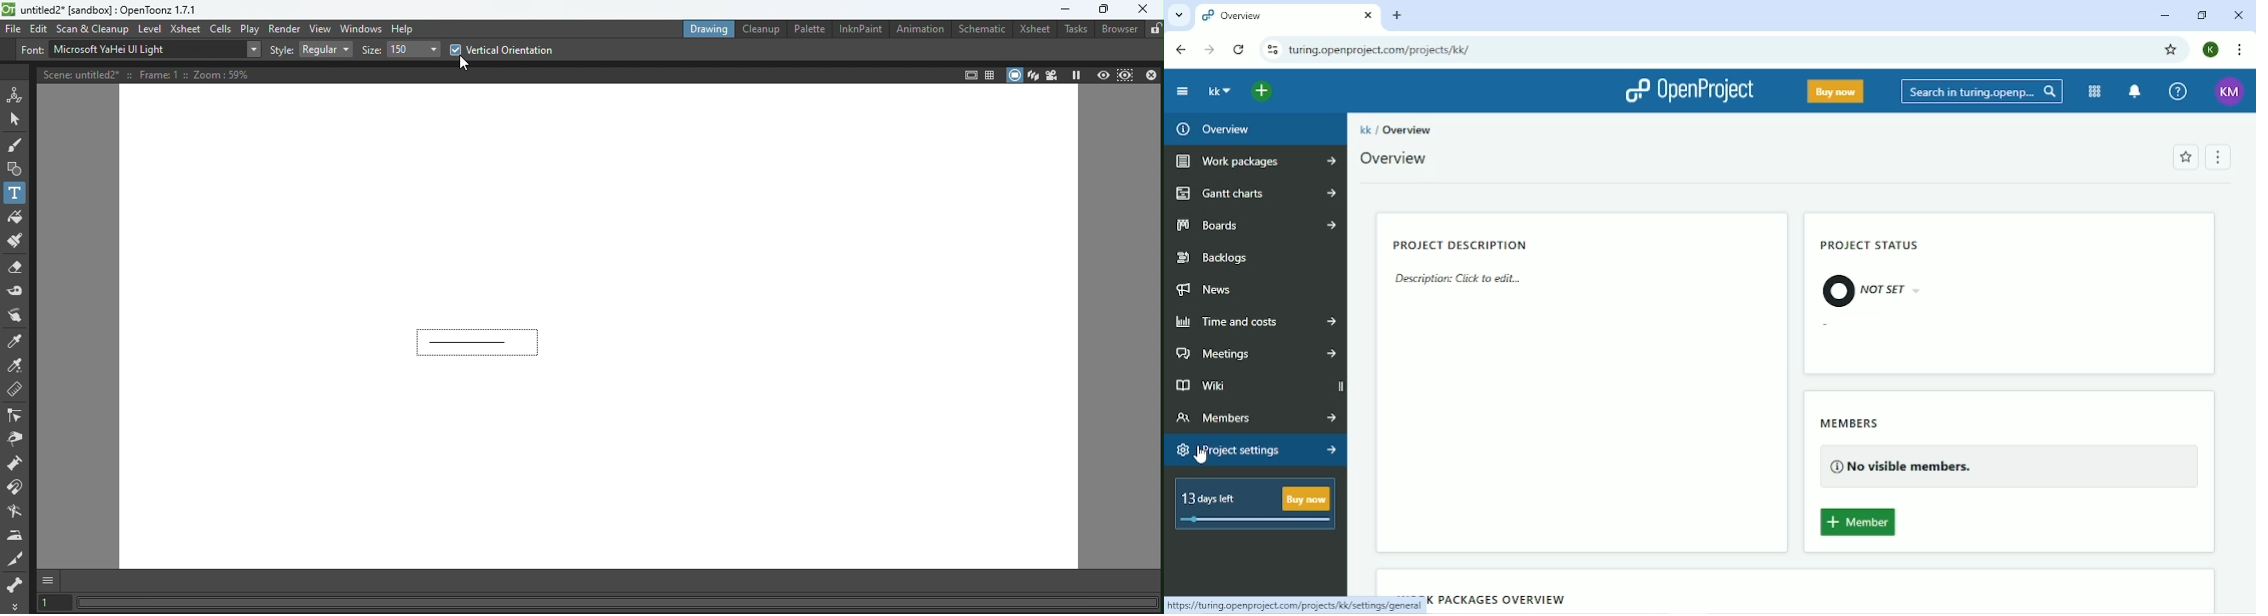  What do you see at coordinates (31, 50) in the screenshot?
I see `Font ` at bounding box center [31, 50].